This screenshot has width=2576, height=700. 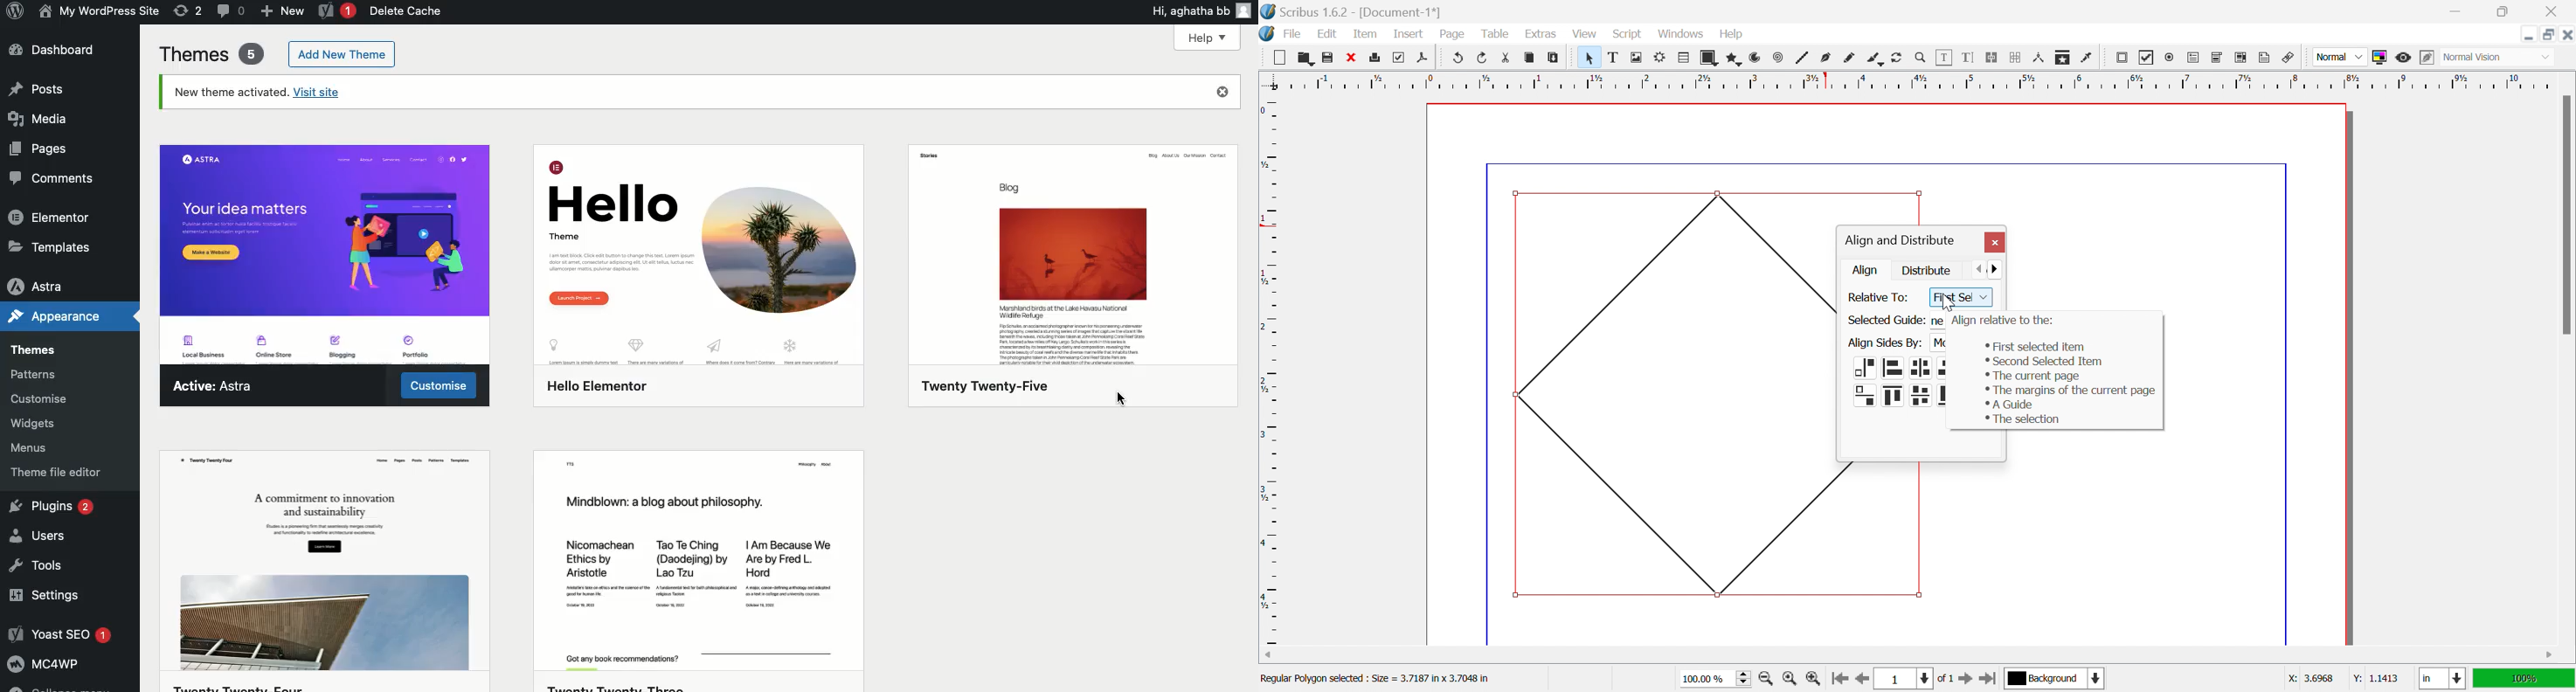 I want to click on Cursor, so click(x=1693, y=40).